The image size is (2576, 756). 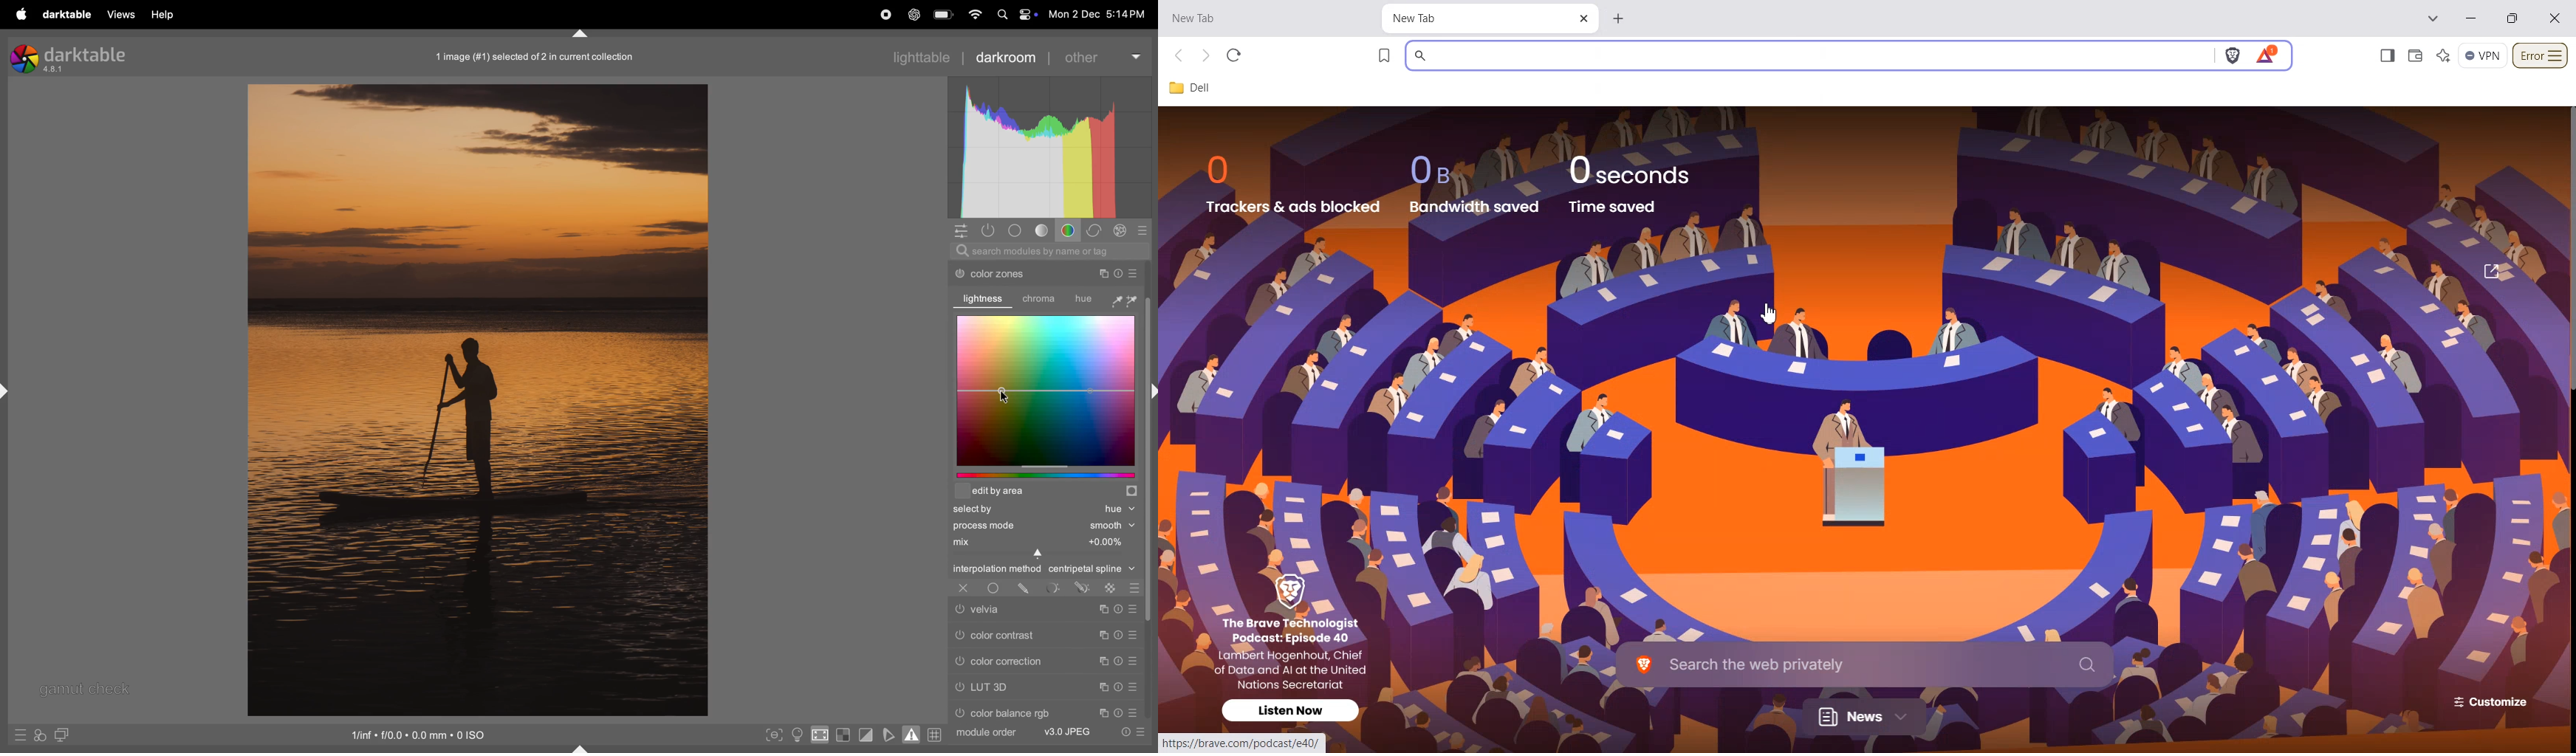 I want to click on velvia, so click(x=1012, y=609).